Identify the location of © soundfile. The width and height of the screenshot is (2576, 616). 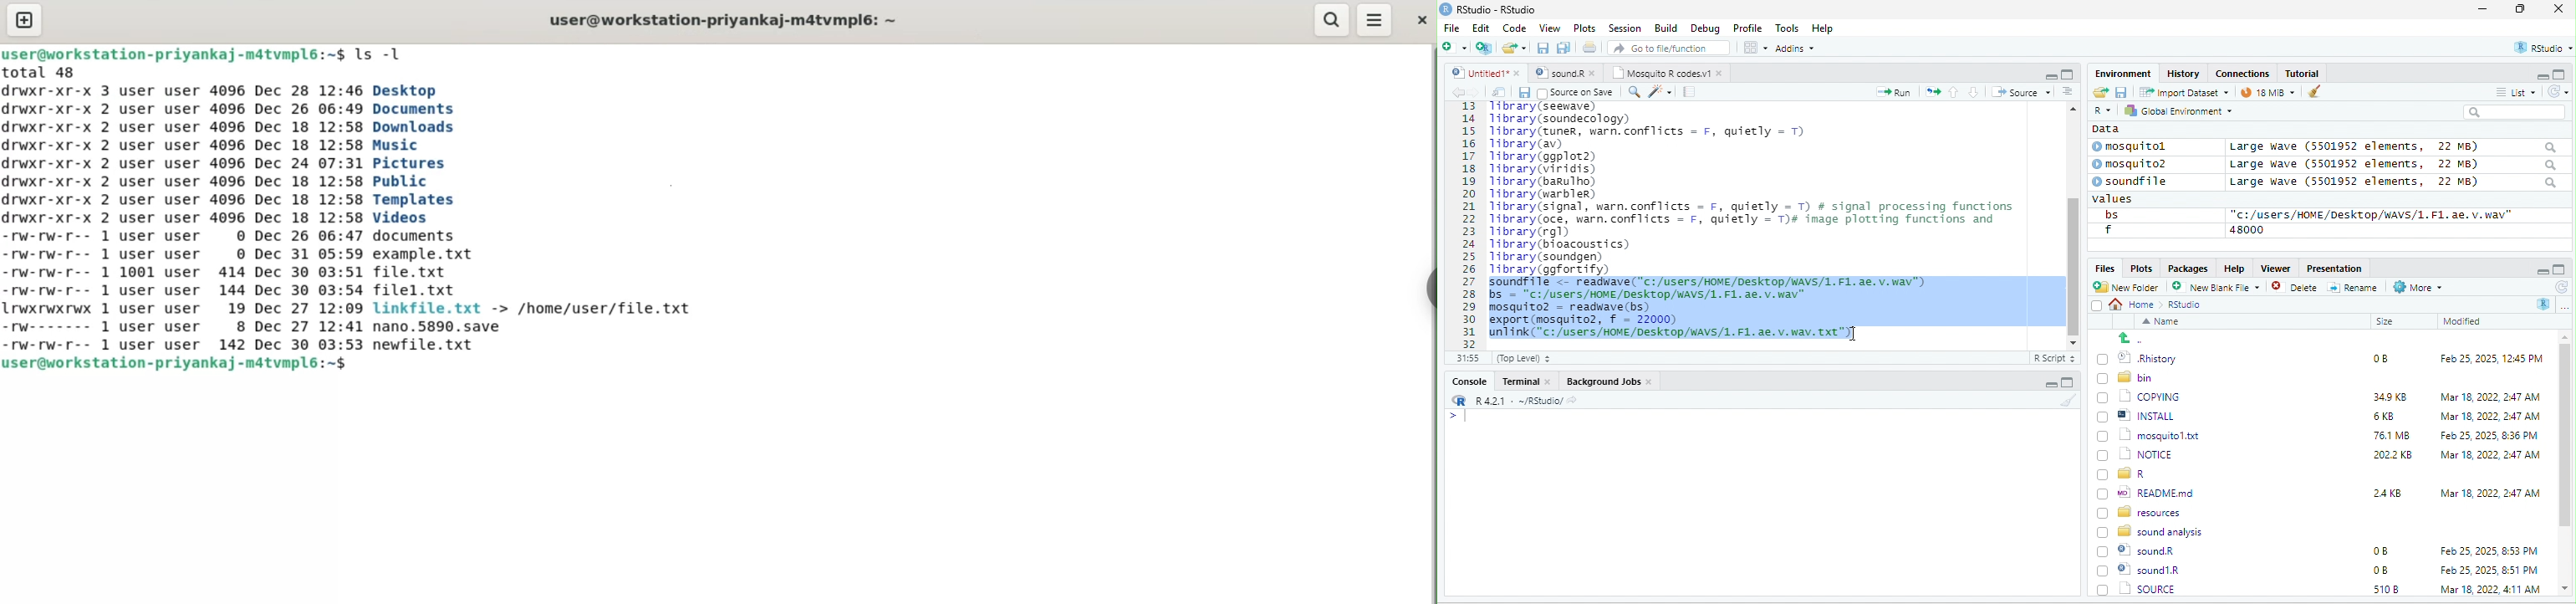
(2137, 181).